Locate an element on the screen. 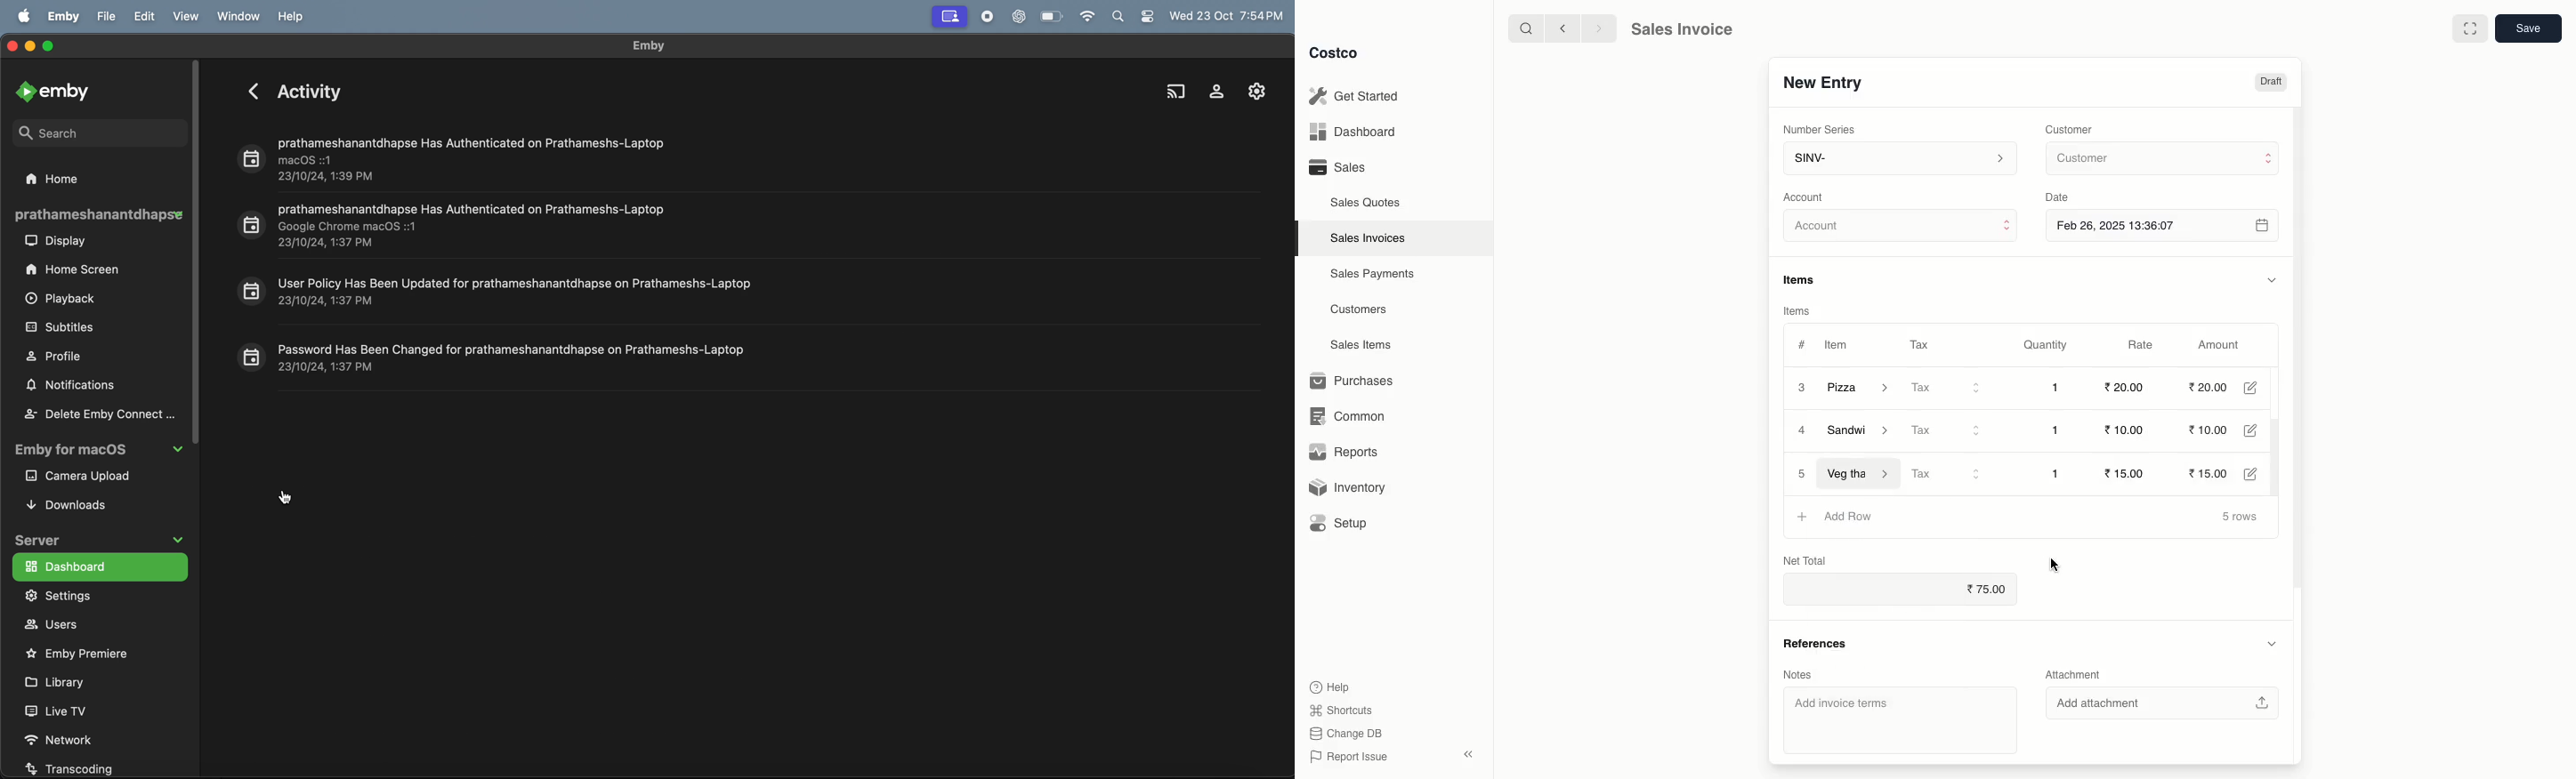  Inventory is located at coordinates (1351, 486).